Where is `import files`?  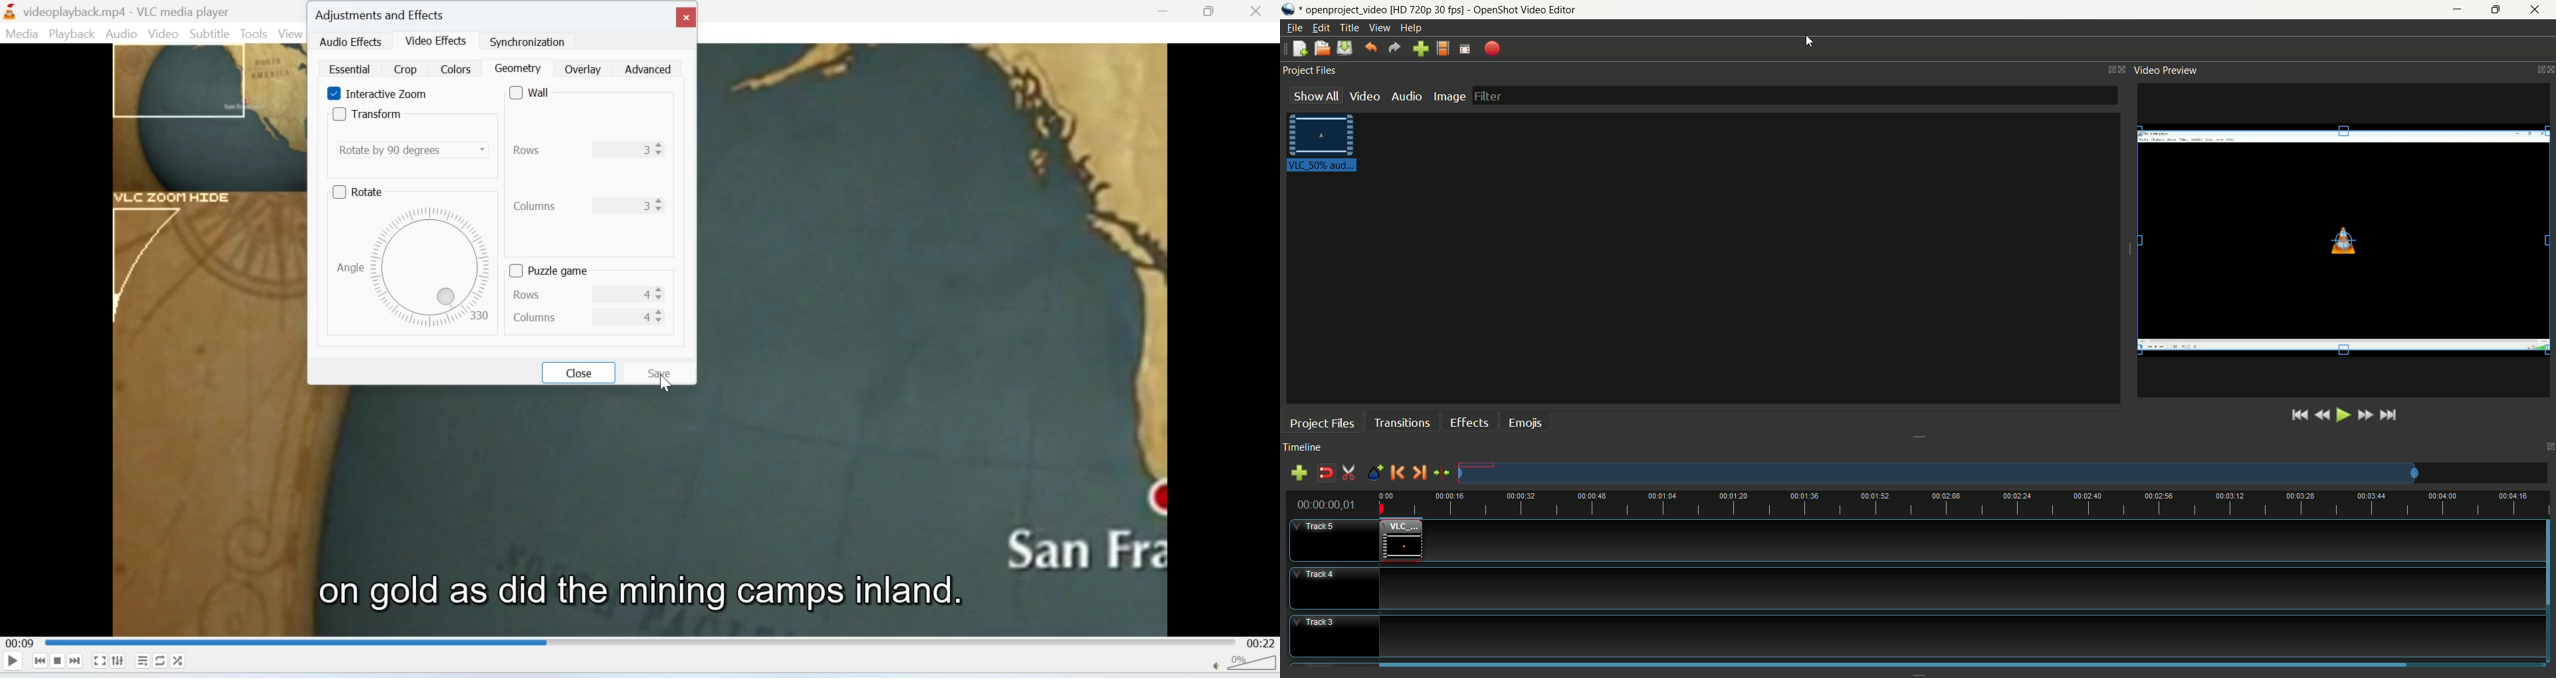
import files is located at coordinates (1421, 49).